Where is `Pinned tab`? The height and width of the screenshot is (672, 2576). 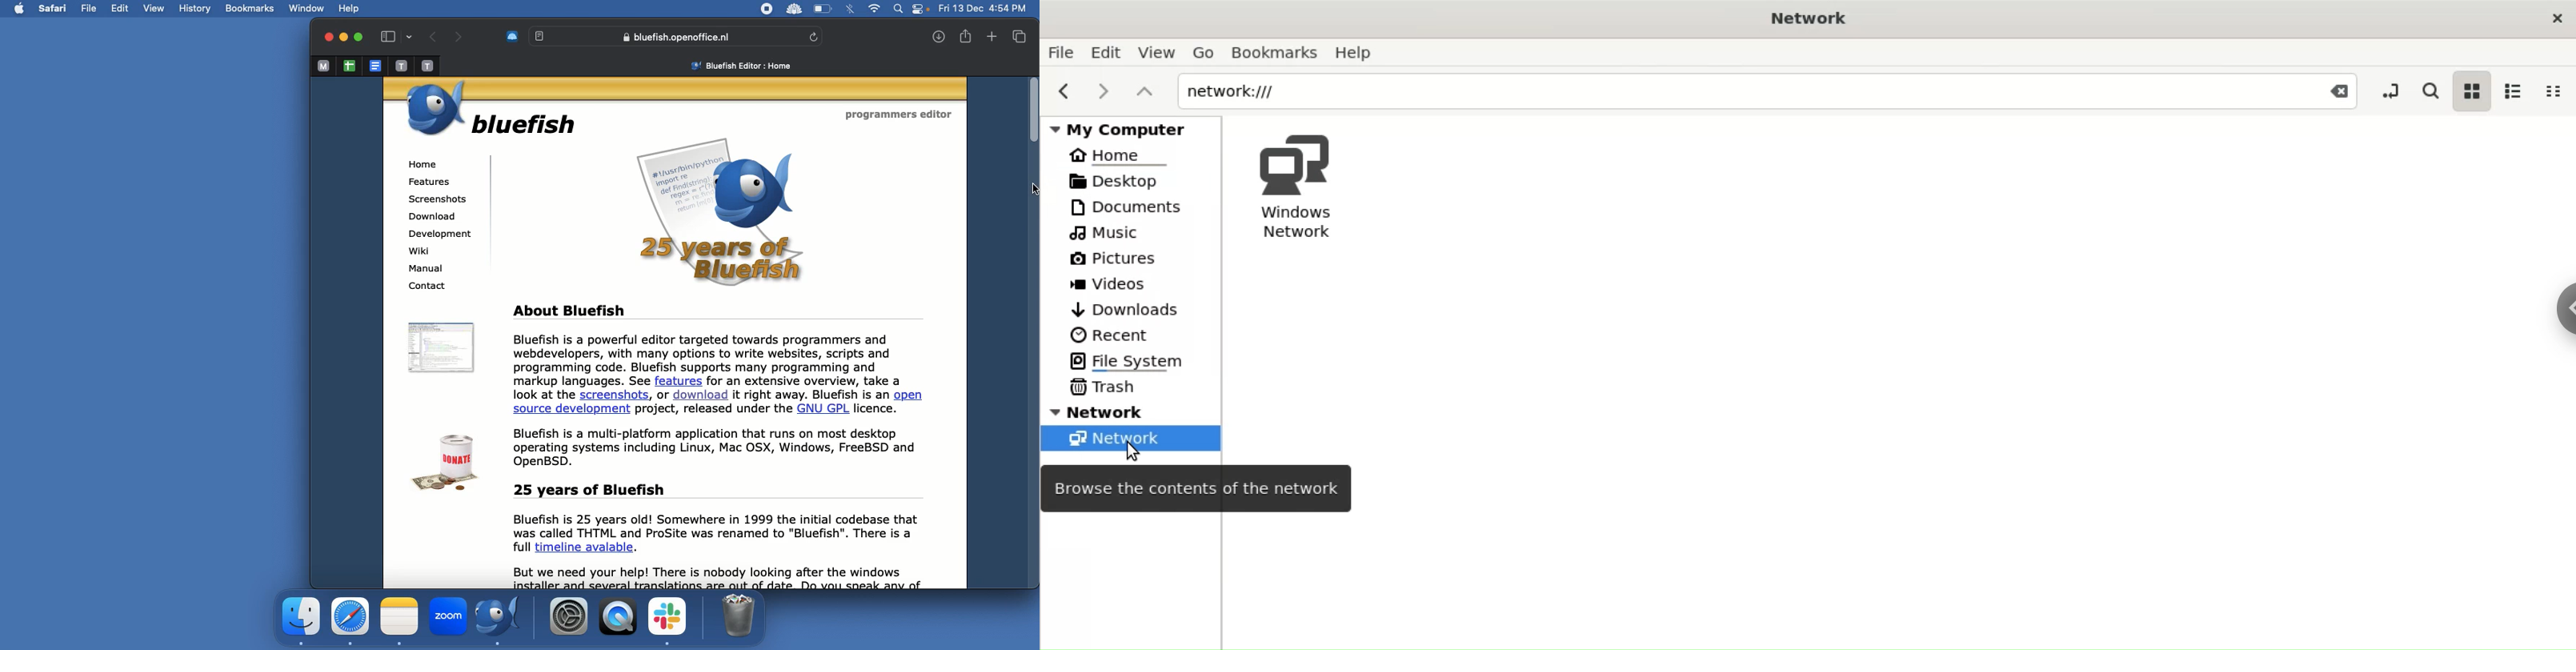 Pinned tab is located at coordinates (401, 66).